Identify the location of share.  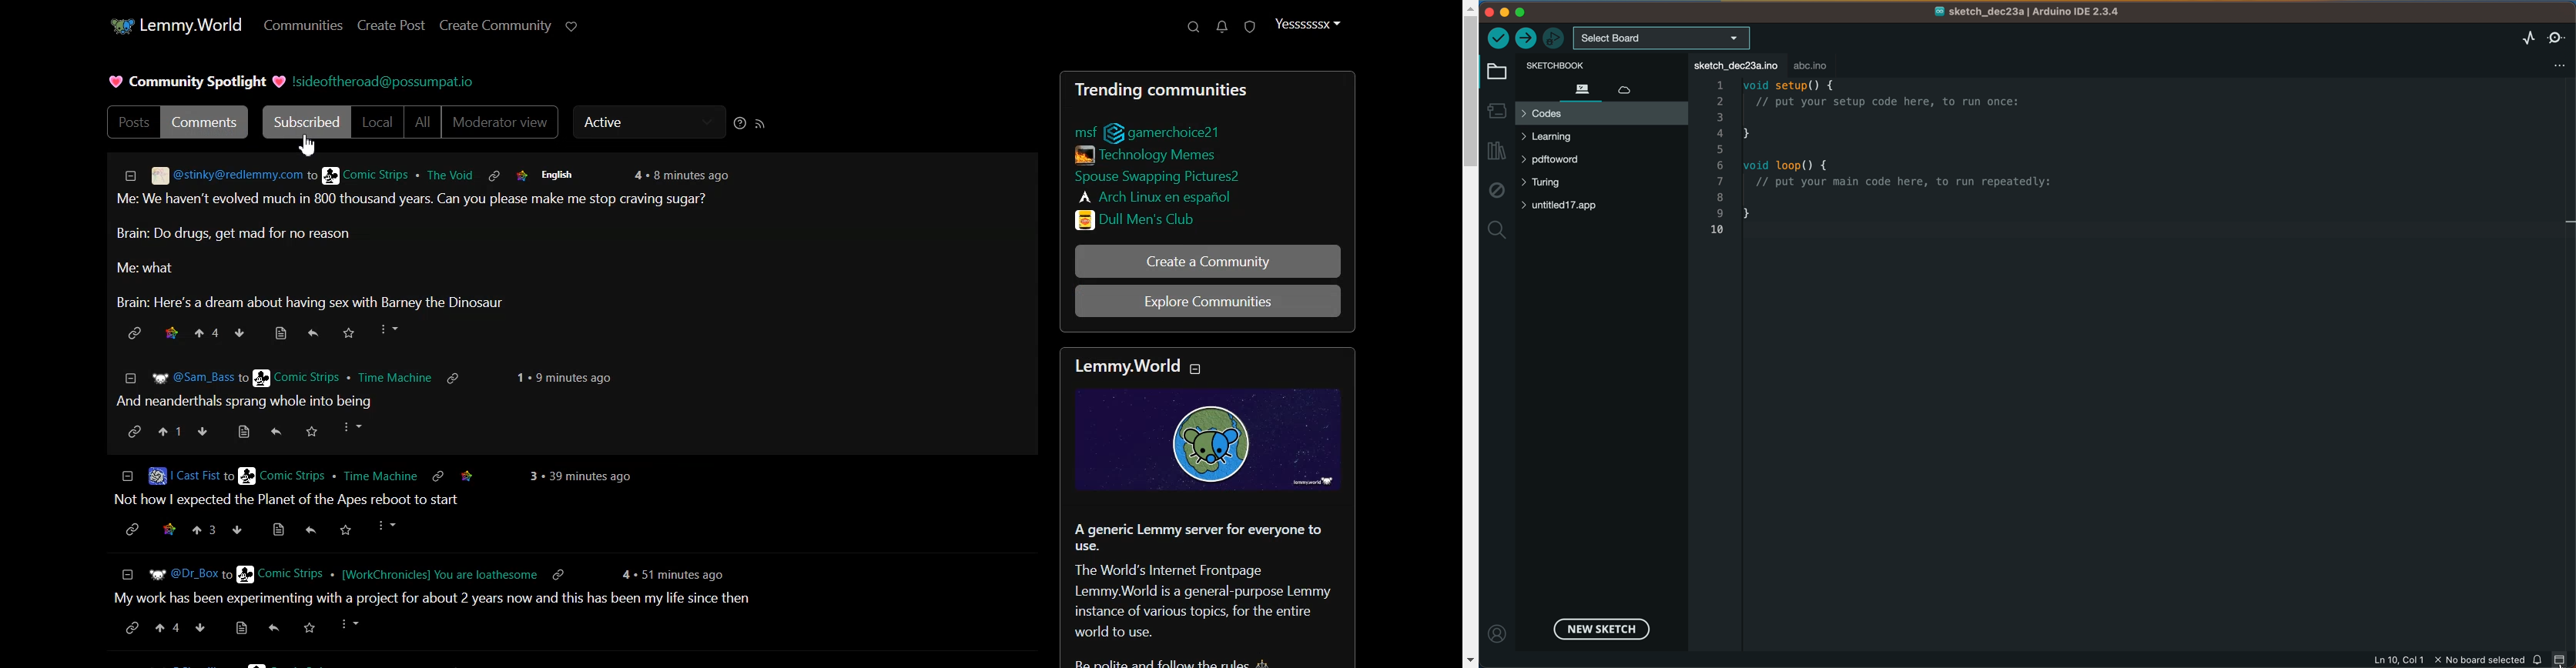
(270, 632).